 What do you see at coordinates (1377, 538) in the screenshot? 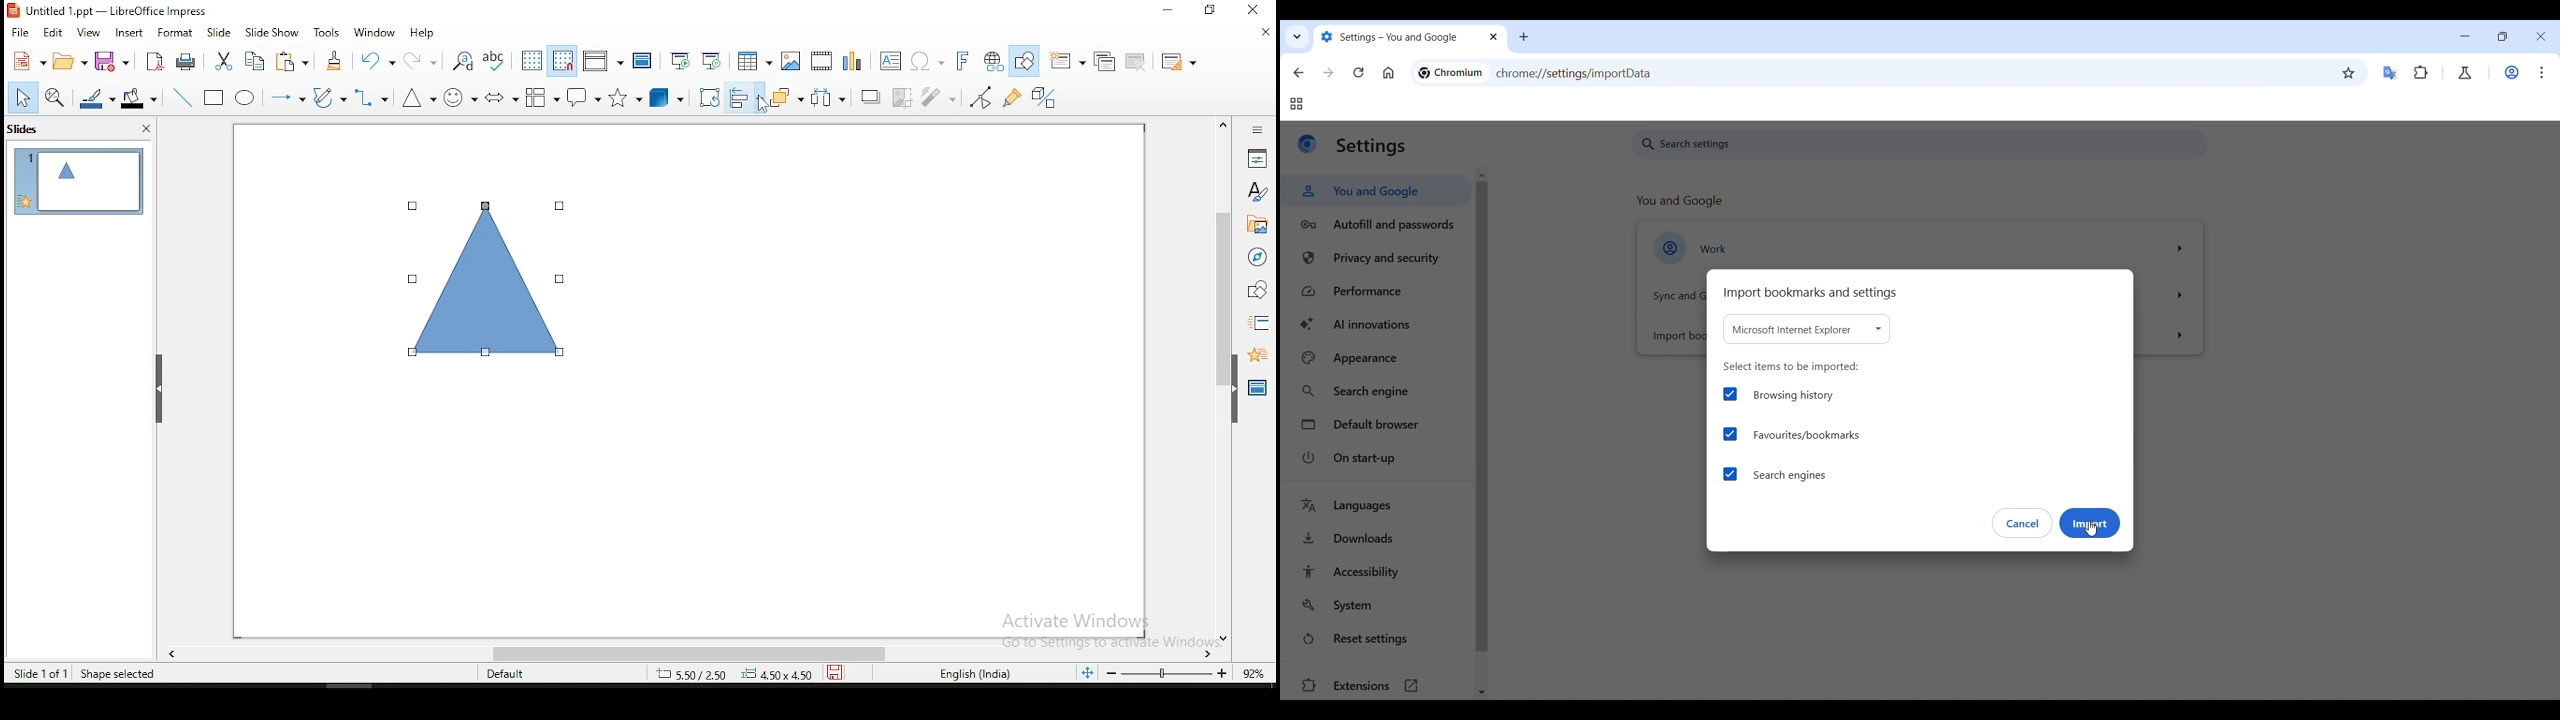
I see `Downloads` at bounding box center [1377, 538].